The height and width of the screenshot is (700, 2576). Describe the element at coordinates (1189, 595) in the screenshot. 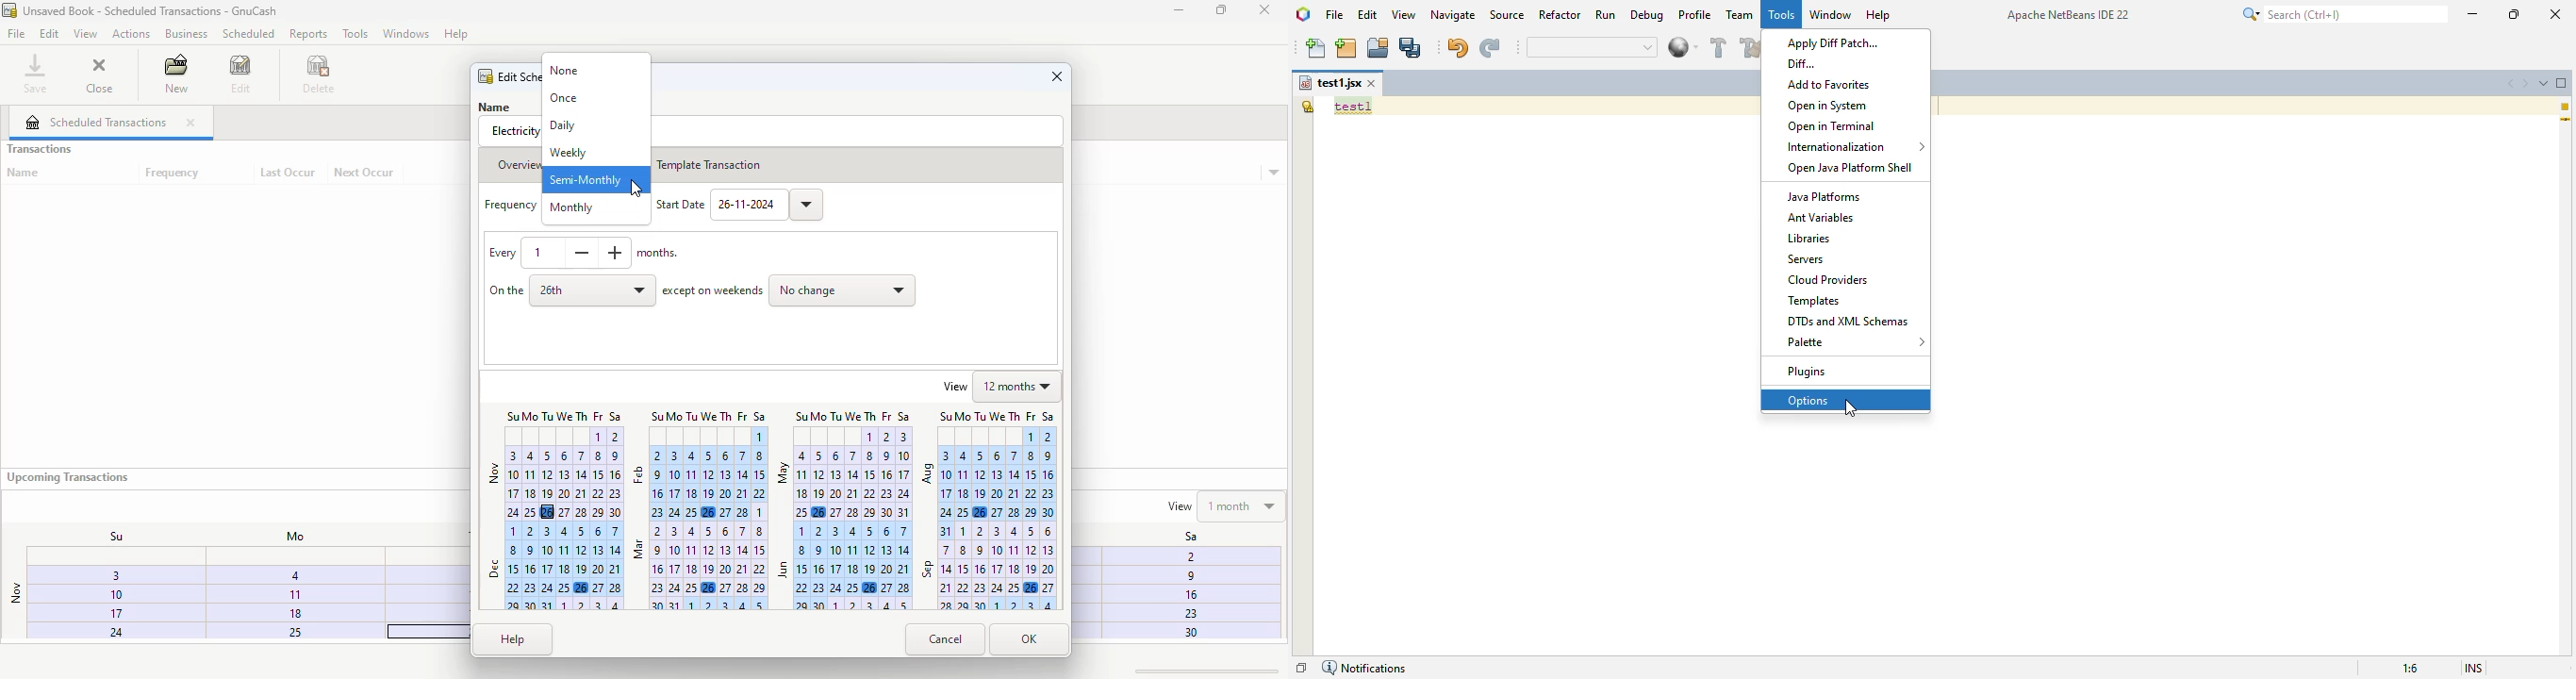

I see `16` at that location.